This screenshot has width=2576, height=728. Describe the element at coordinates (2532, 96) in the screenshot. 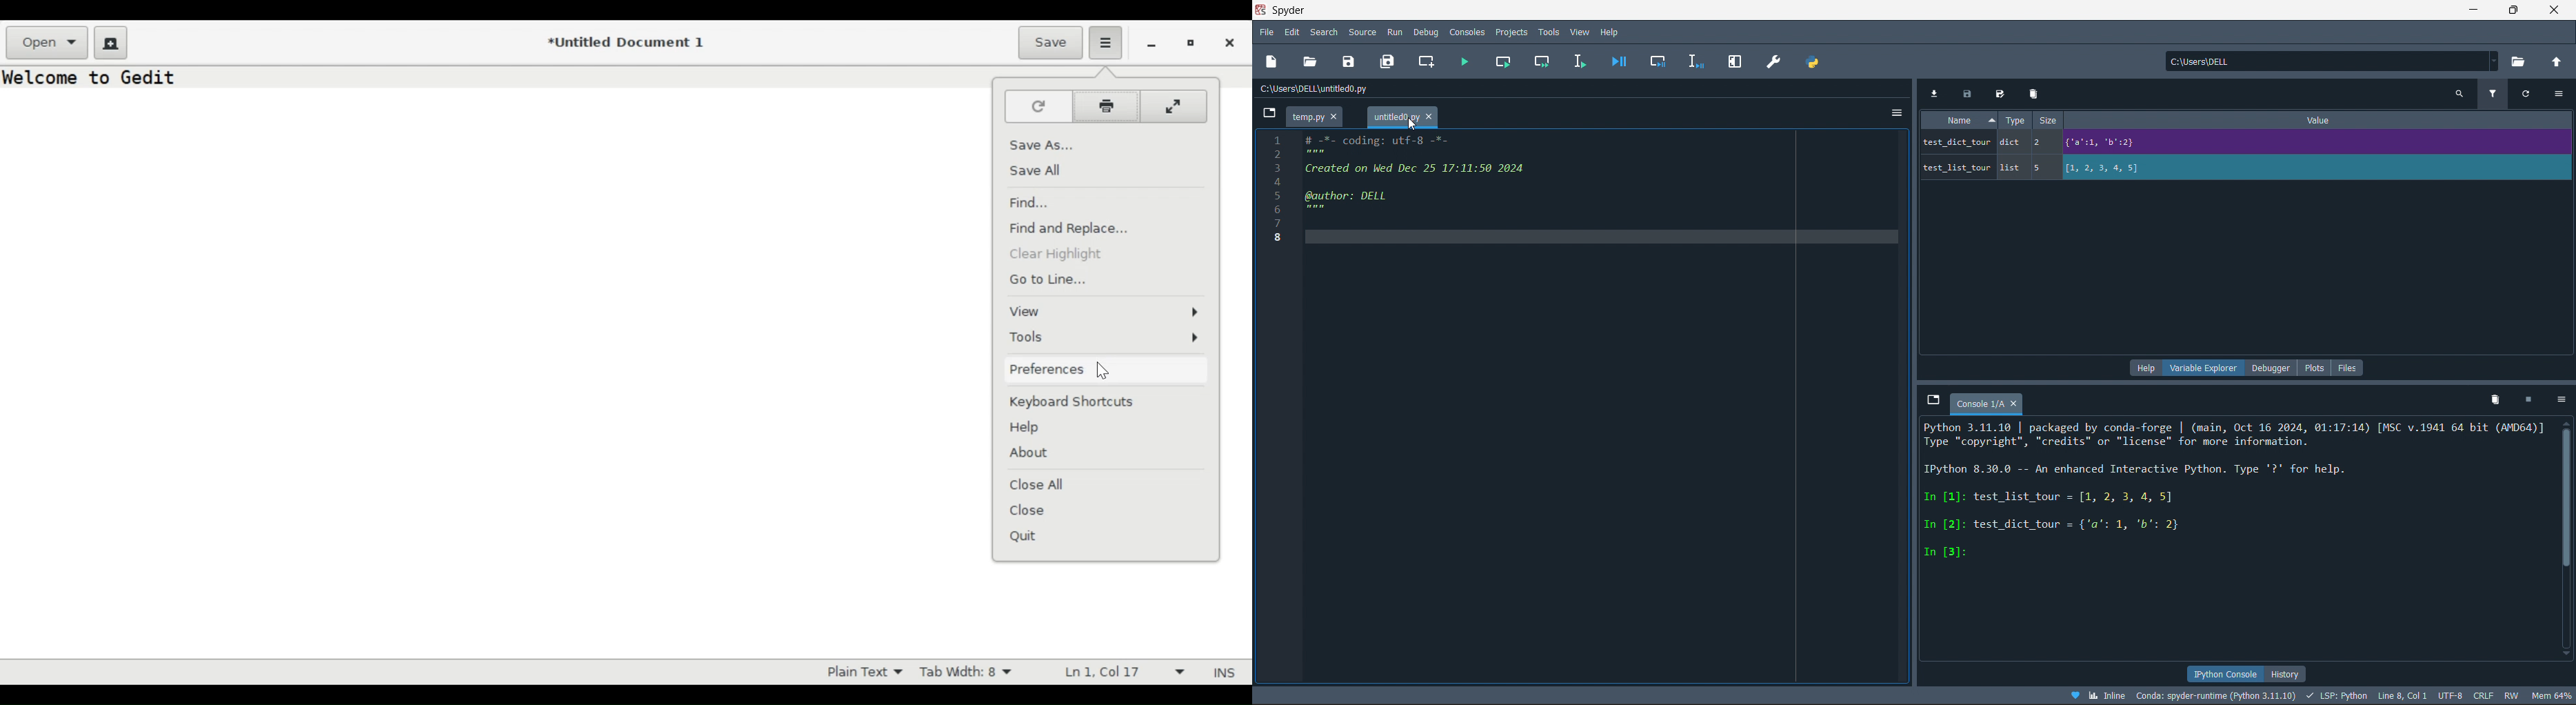

I see `refresh` at that location.